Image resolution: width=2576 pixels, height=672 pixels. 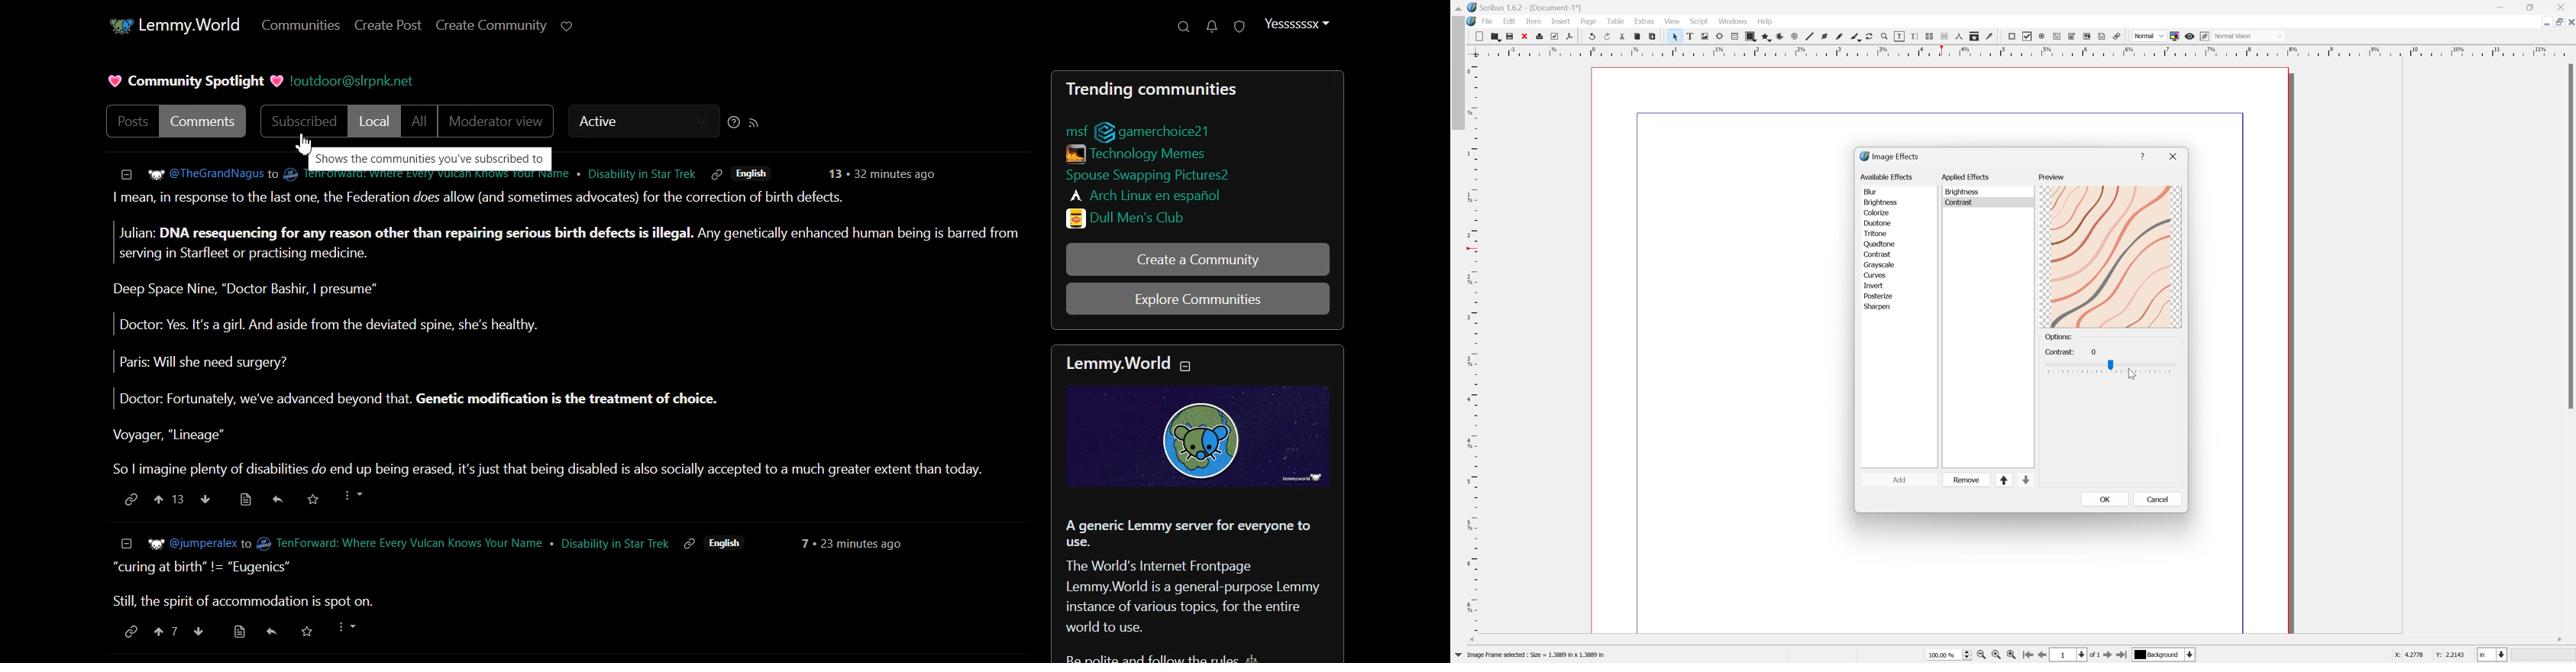 I want to click on posts, so click(x=562, y=585).